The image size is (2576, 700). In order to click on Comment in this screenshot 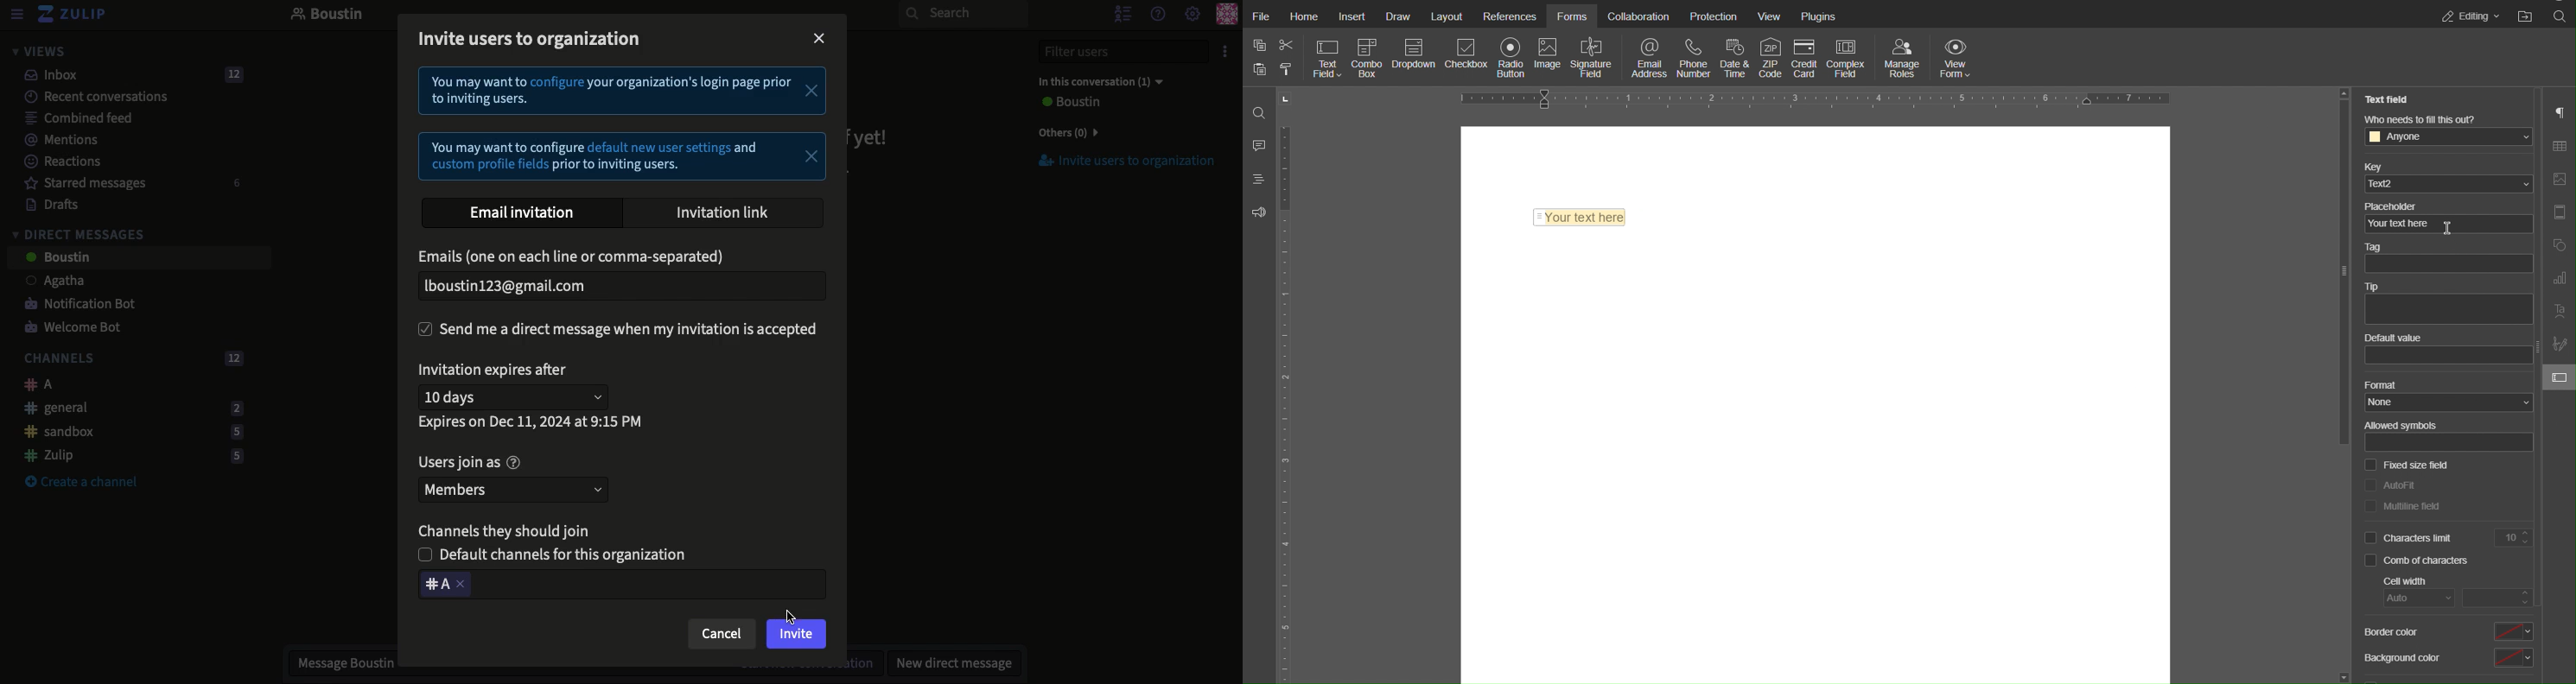, I will do `click(1259, 142)`.